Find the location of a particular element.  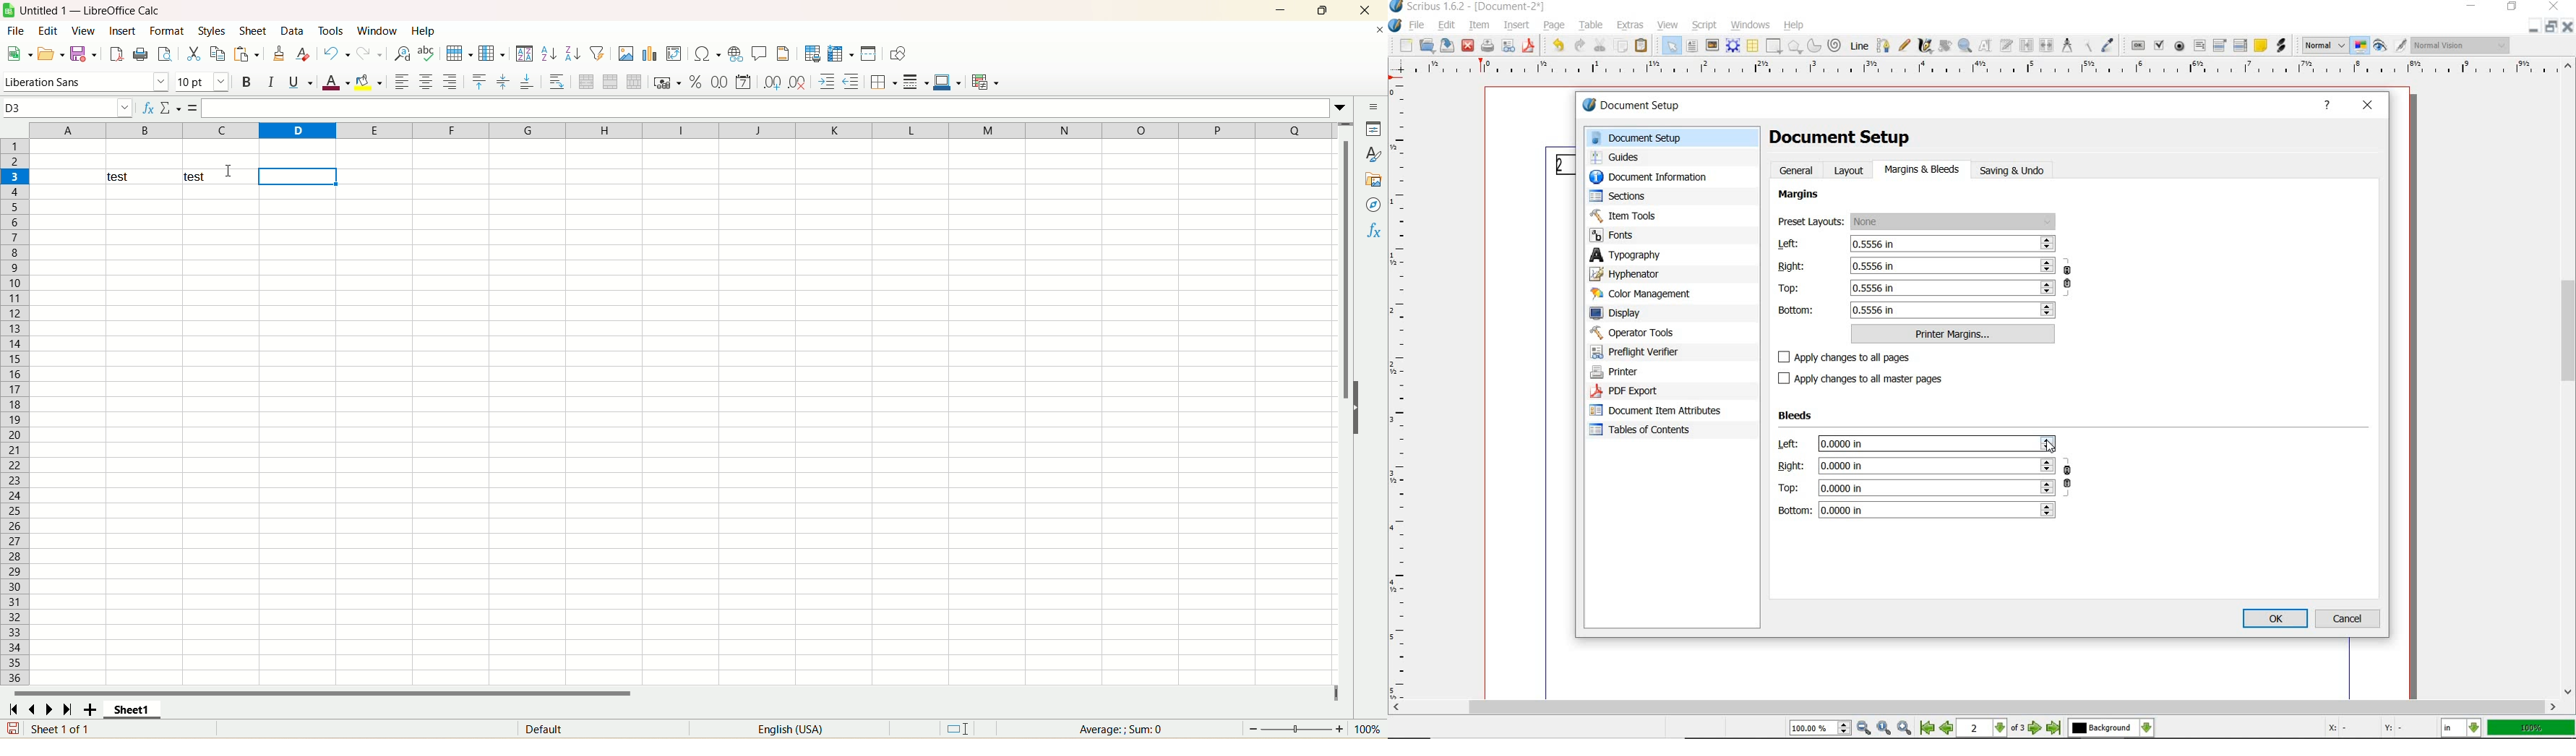

Row number is located at coordinates (15, 153).